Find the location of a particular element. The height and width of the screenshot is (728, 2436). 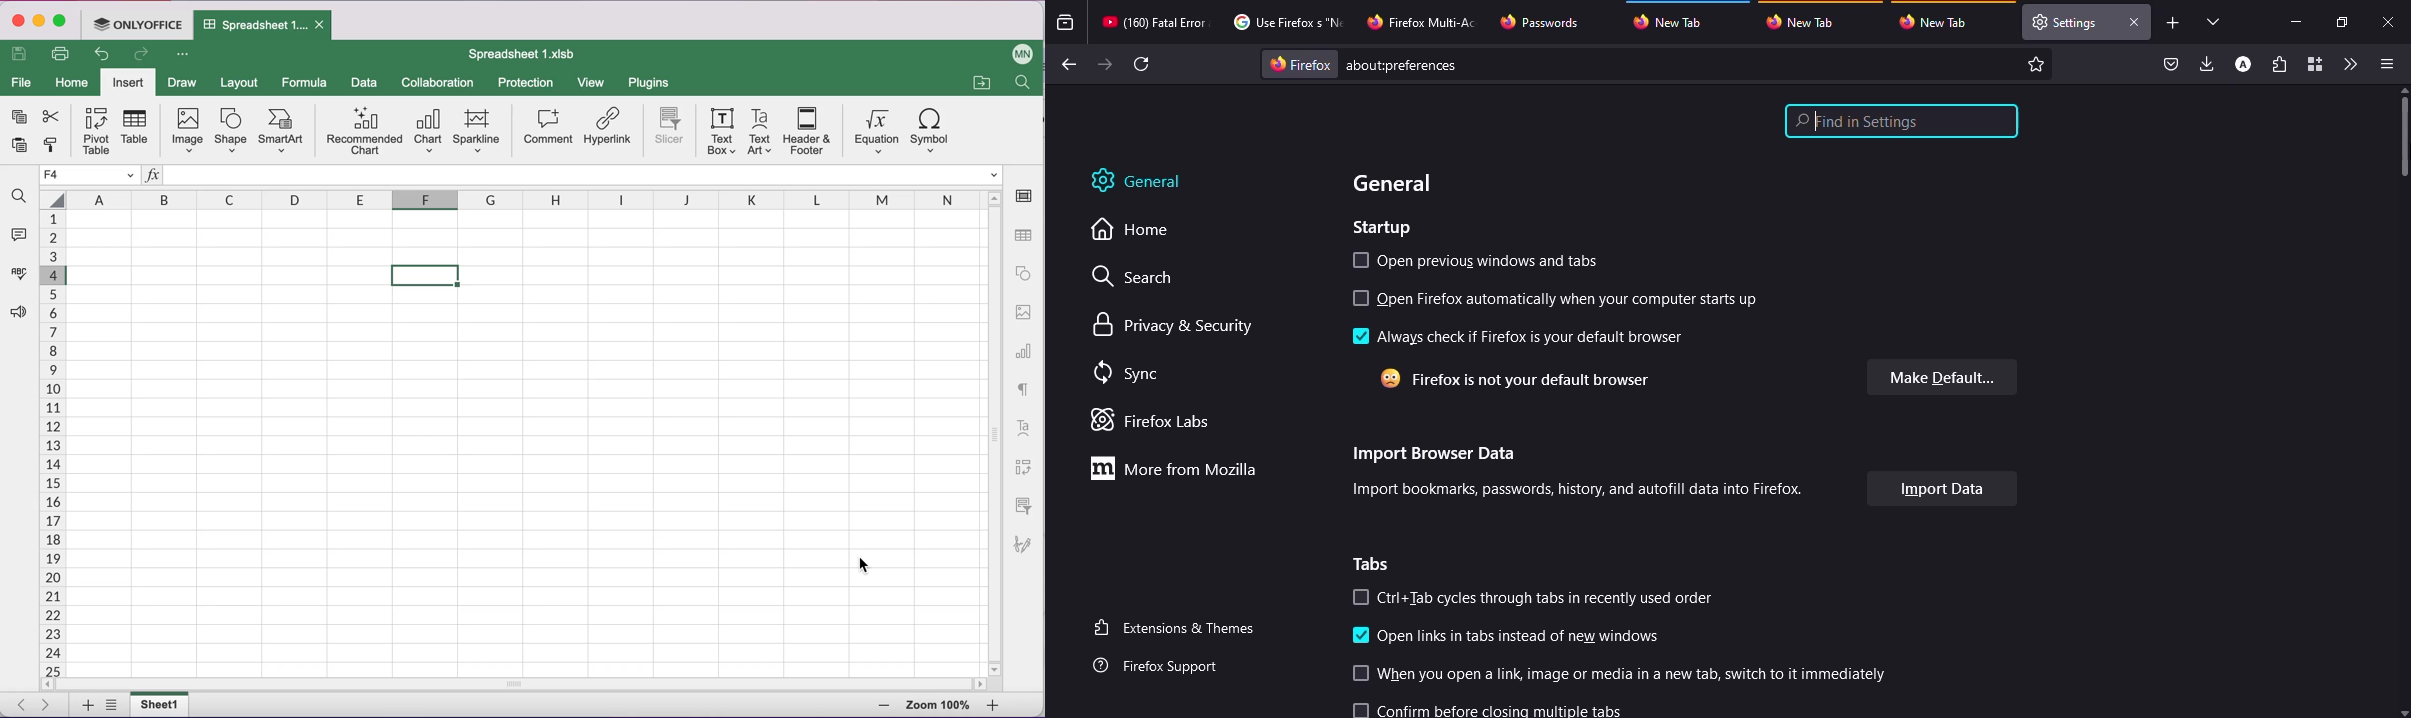

find is located at coordinates (20, 195).